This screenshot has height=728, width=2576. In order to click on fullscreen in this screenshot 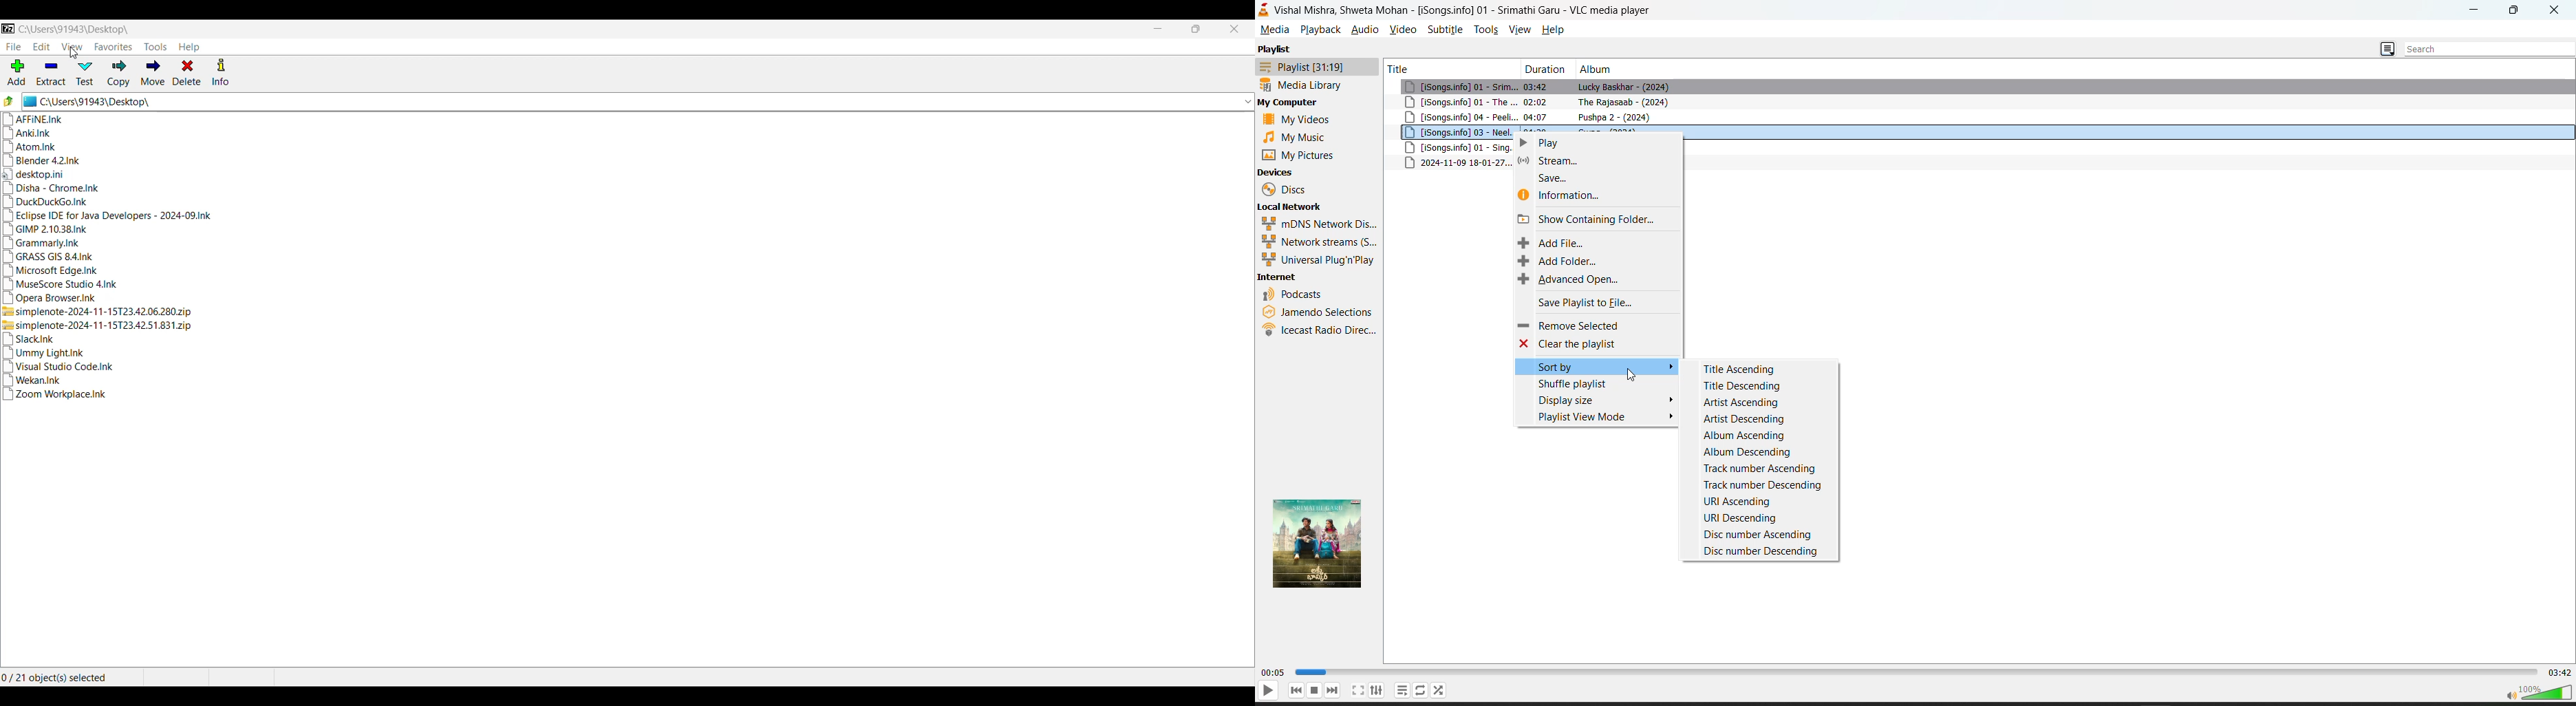, I will do `click(1357, 690)`.